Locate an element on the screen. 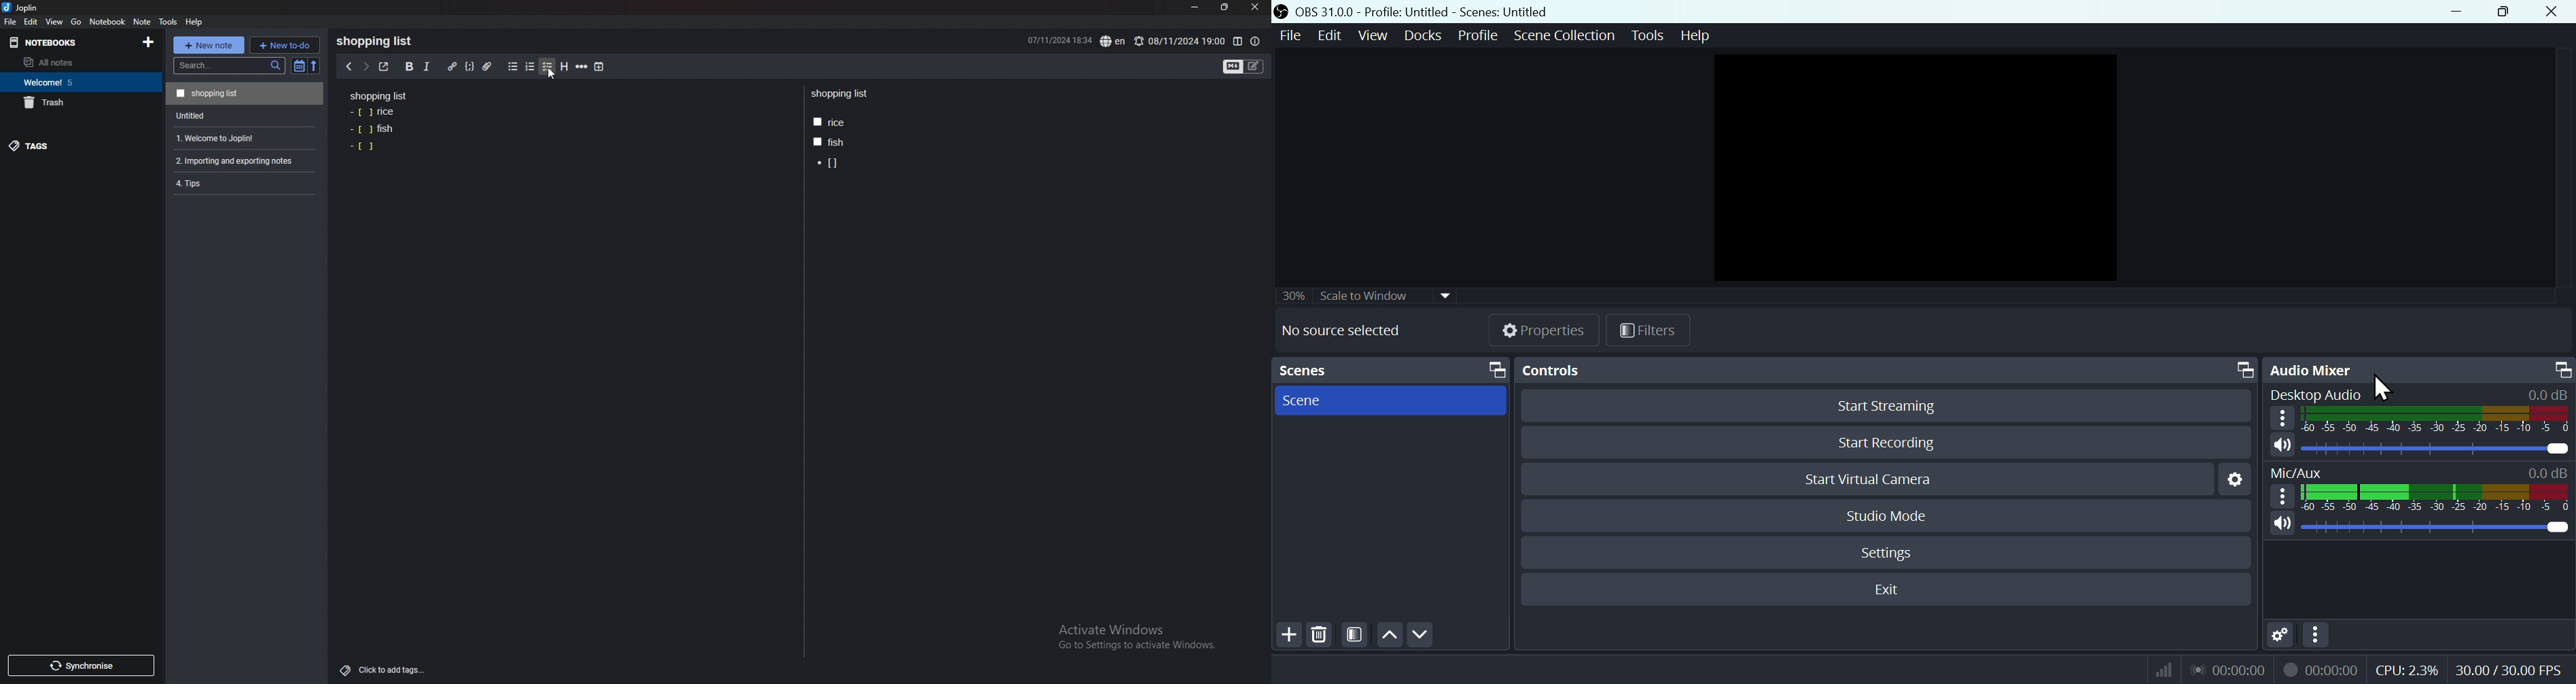  heading is located at coordinates (565, 67).